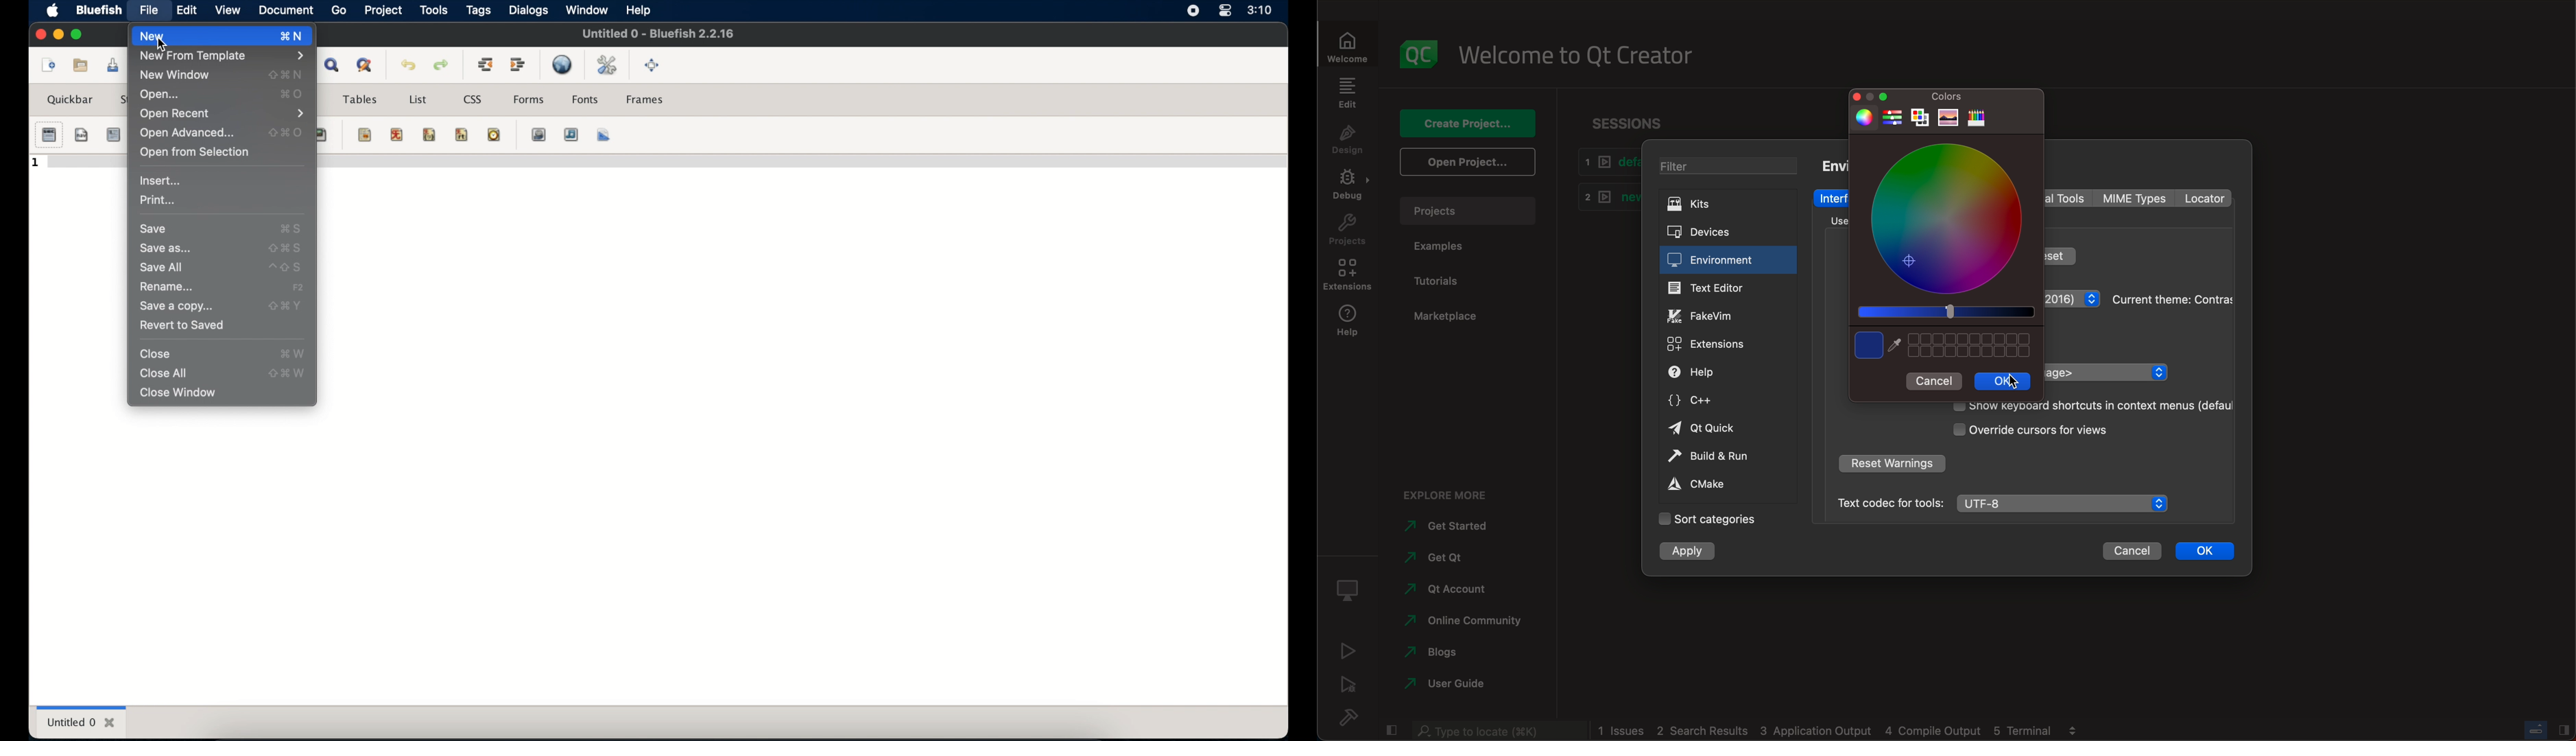 This screenshot has height=756, width=2576. I want to click on minimize, so click(58, 35).